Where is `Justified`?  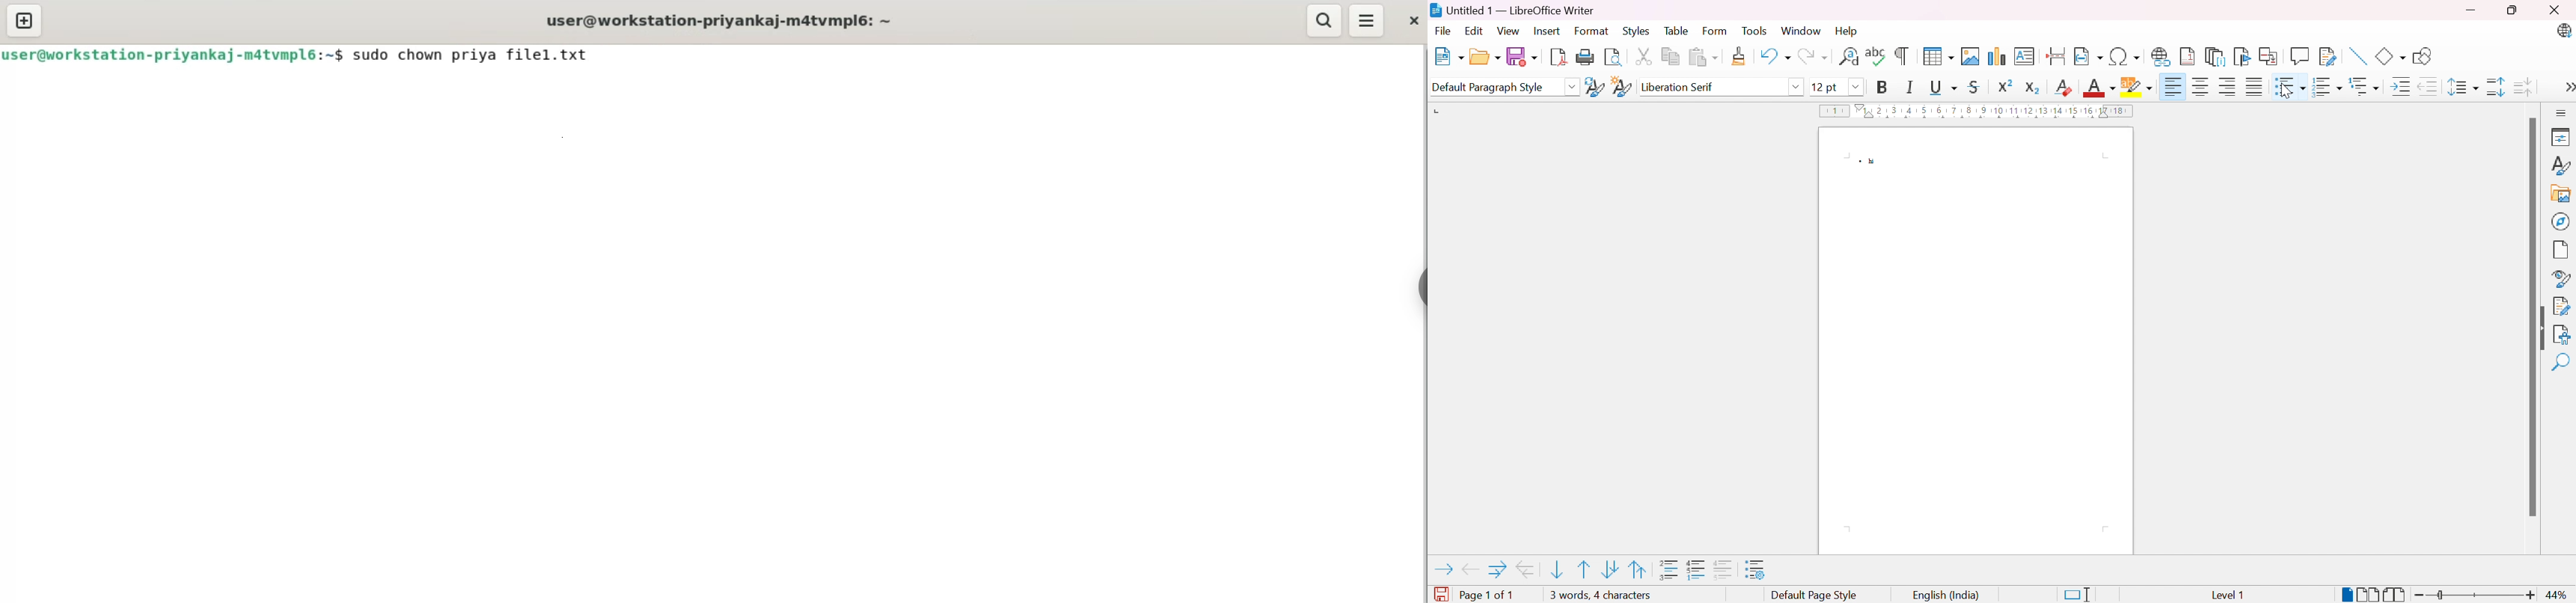
Justified is located at coordinates (2255, 86).